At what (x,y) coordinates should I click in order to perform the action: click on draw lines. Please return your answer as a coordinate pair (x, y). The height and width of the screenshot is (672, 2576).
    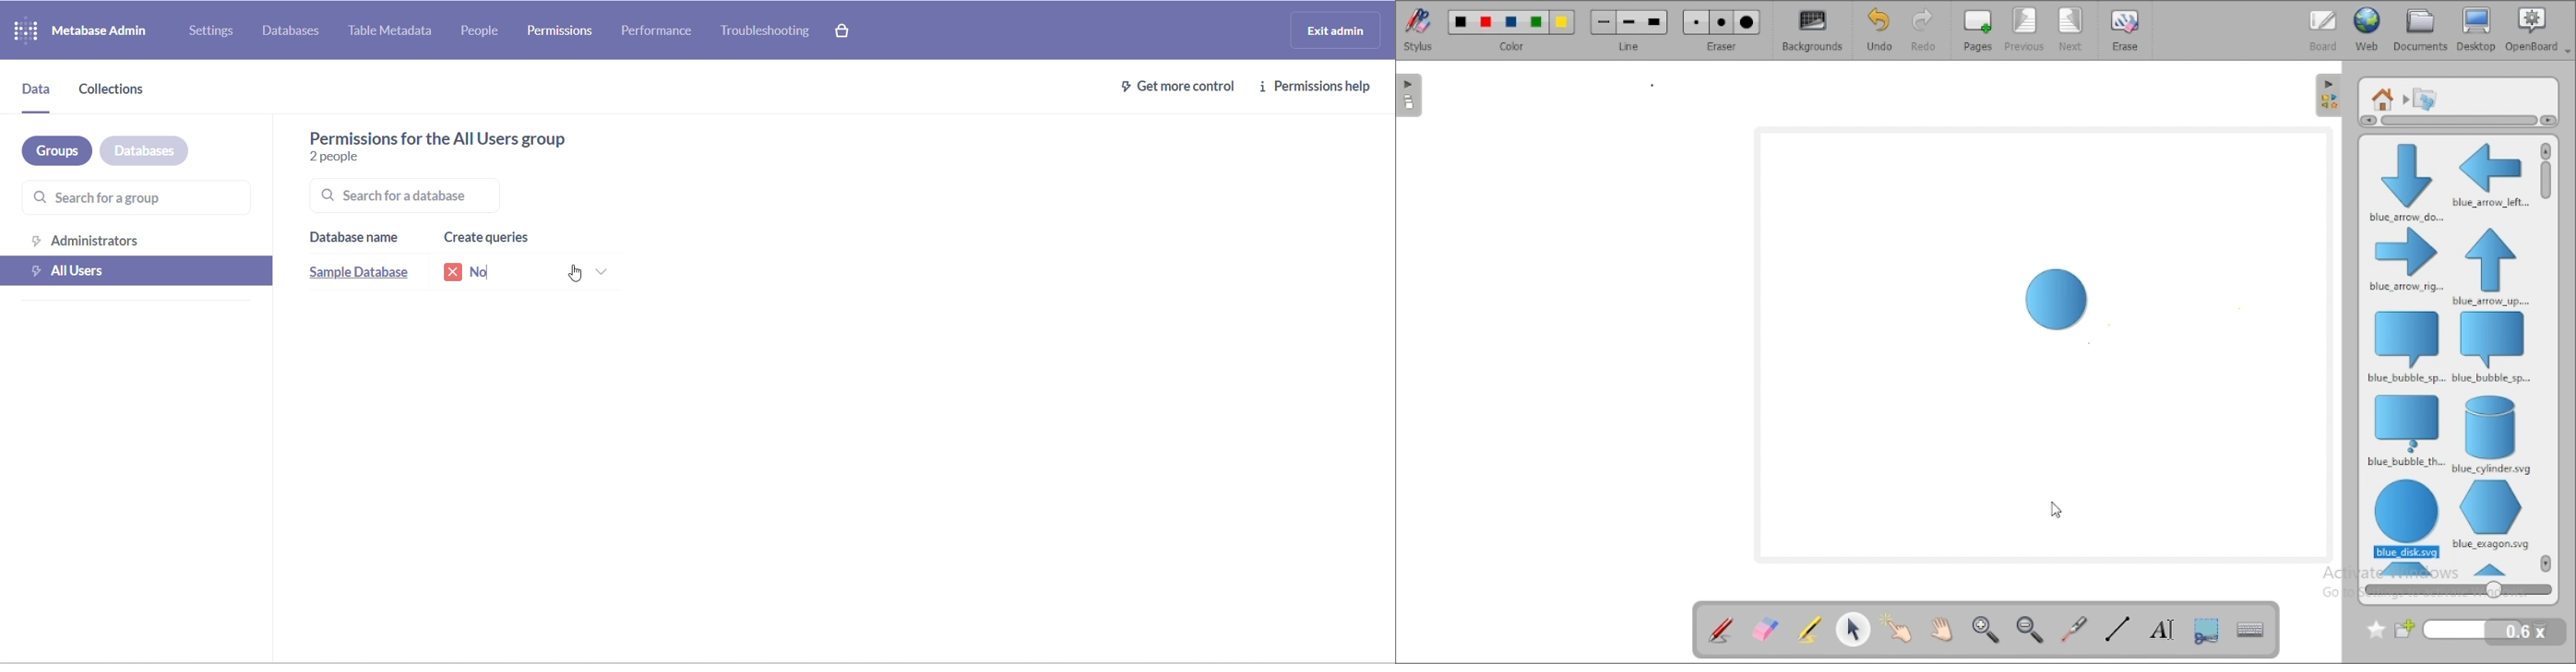
    Looking at the image, I should click on (2117, 629).